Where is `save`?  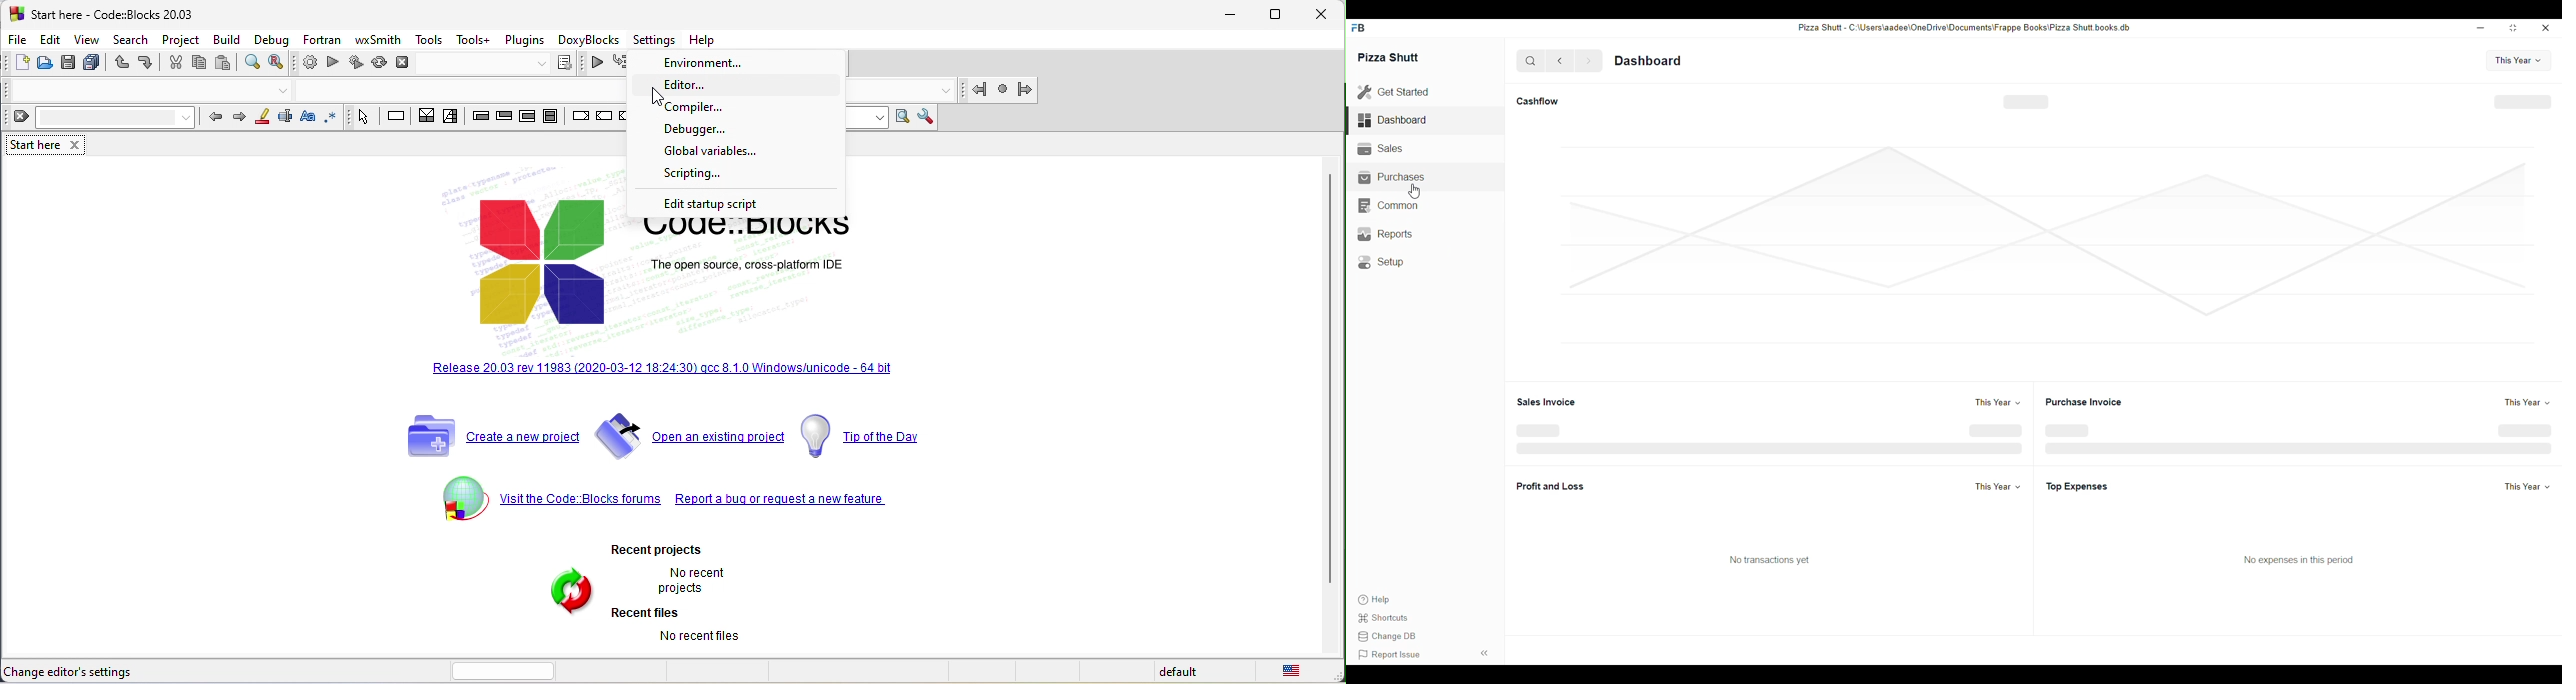 save is located at coordinates (68, 65).